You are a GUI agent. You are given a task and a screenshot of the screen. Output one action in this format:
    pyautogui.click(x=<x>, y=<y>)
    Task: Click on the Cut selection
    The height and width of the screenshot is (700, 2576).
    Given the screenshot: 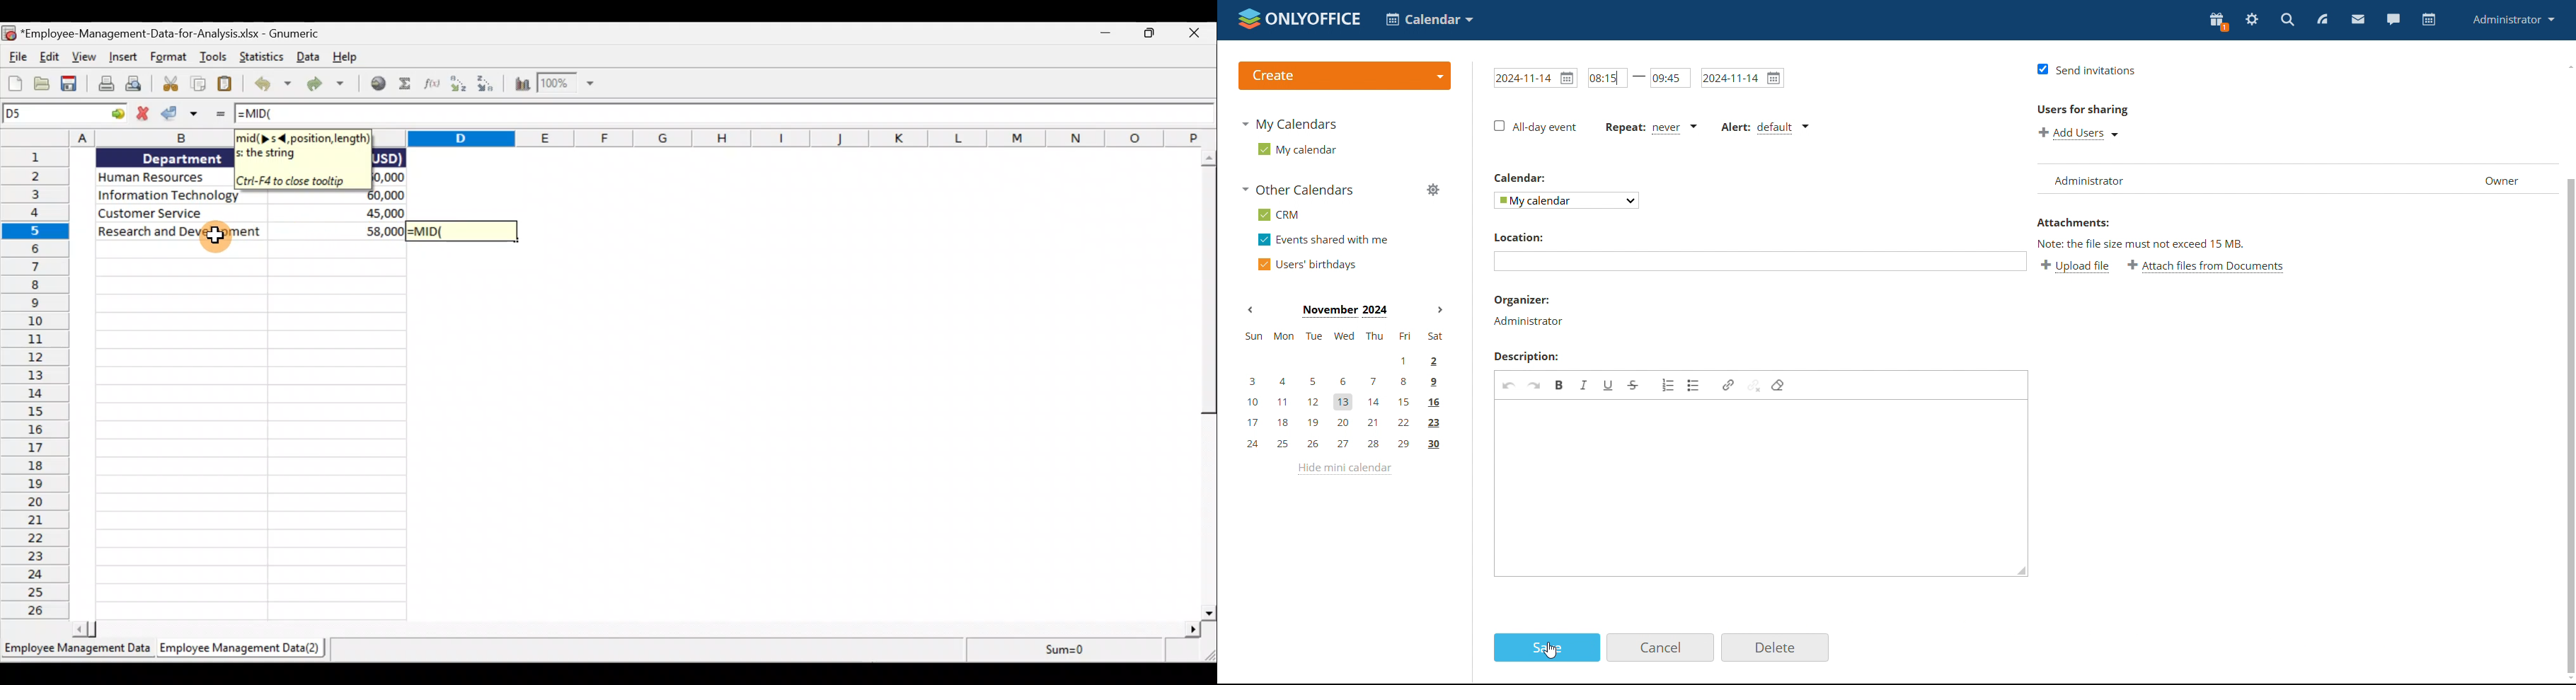 What is the action you would take?
    pyautogui.click(x=169, y=85)
    